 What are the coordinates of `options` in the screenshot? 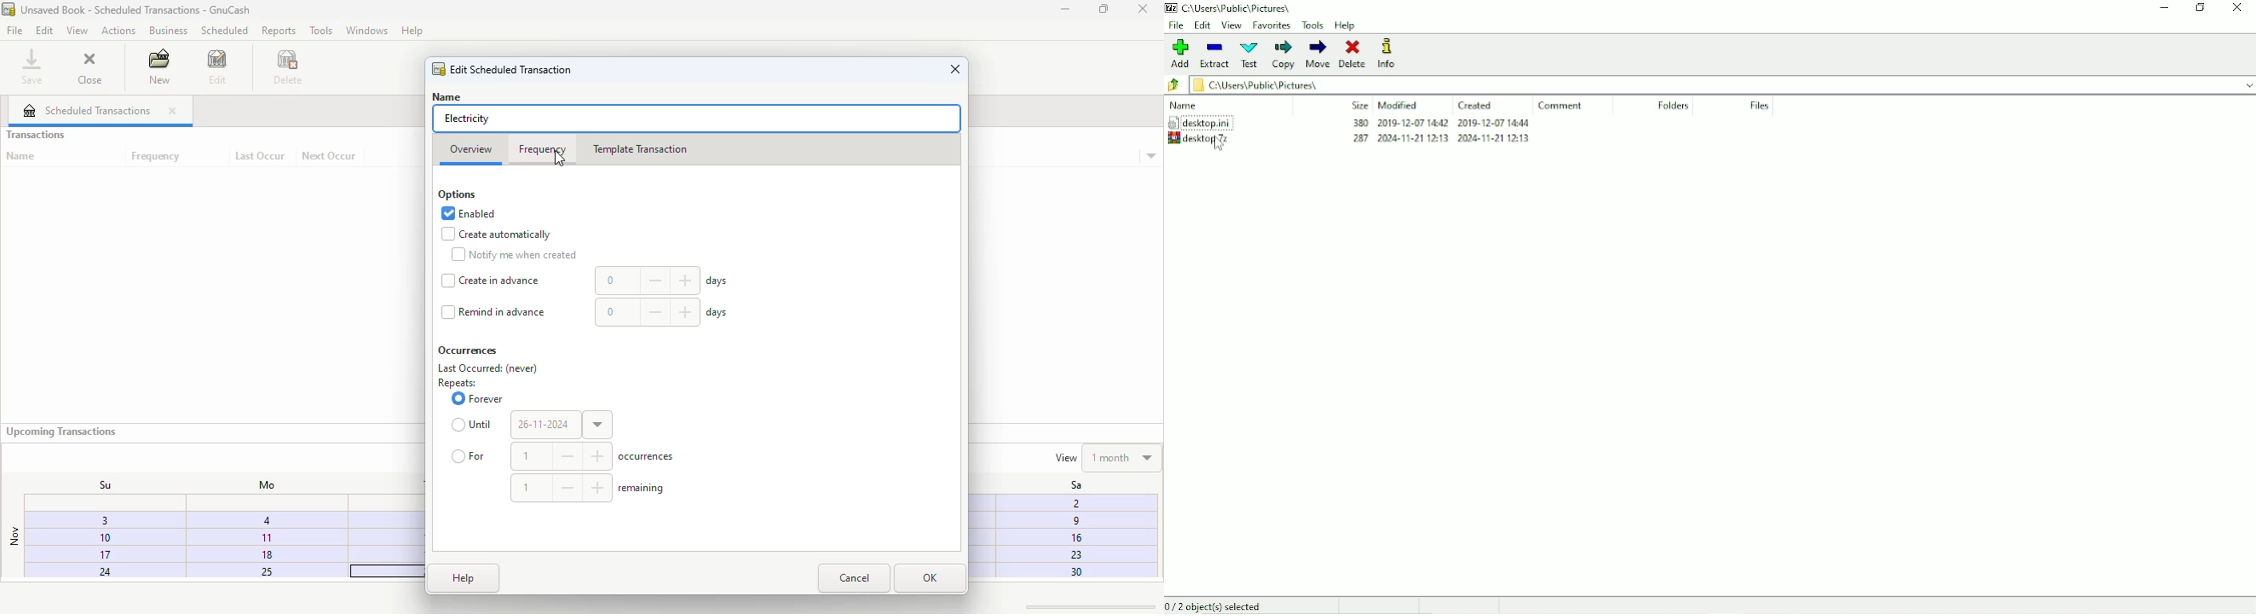 It's located at (457, 195).